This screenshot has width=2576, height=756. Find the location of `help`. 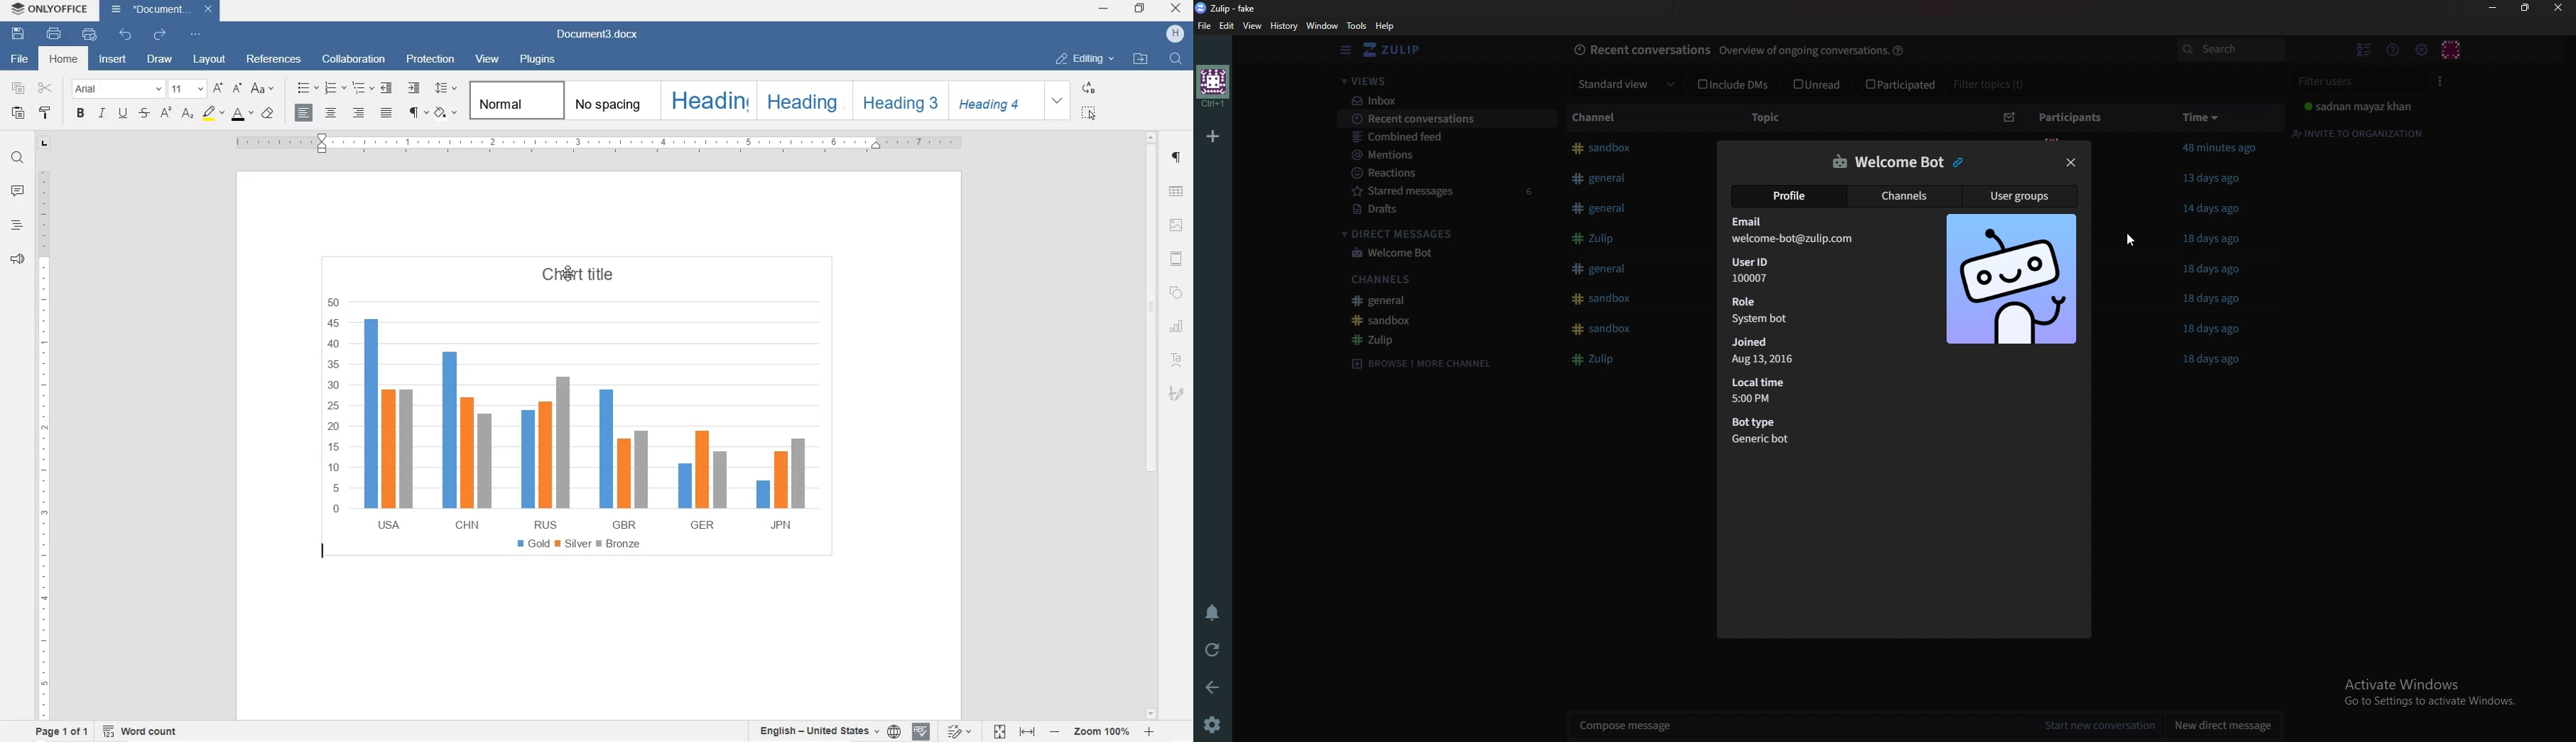

help is located at coordinates (1900, 49).